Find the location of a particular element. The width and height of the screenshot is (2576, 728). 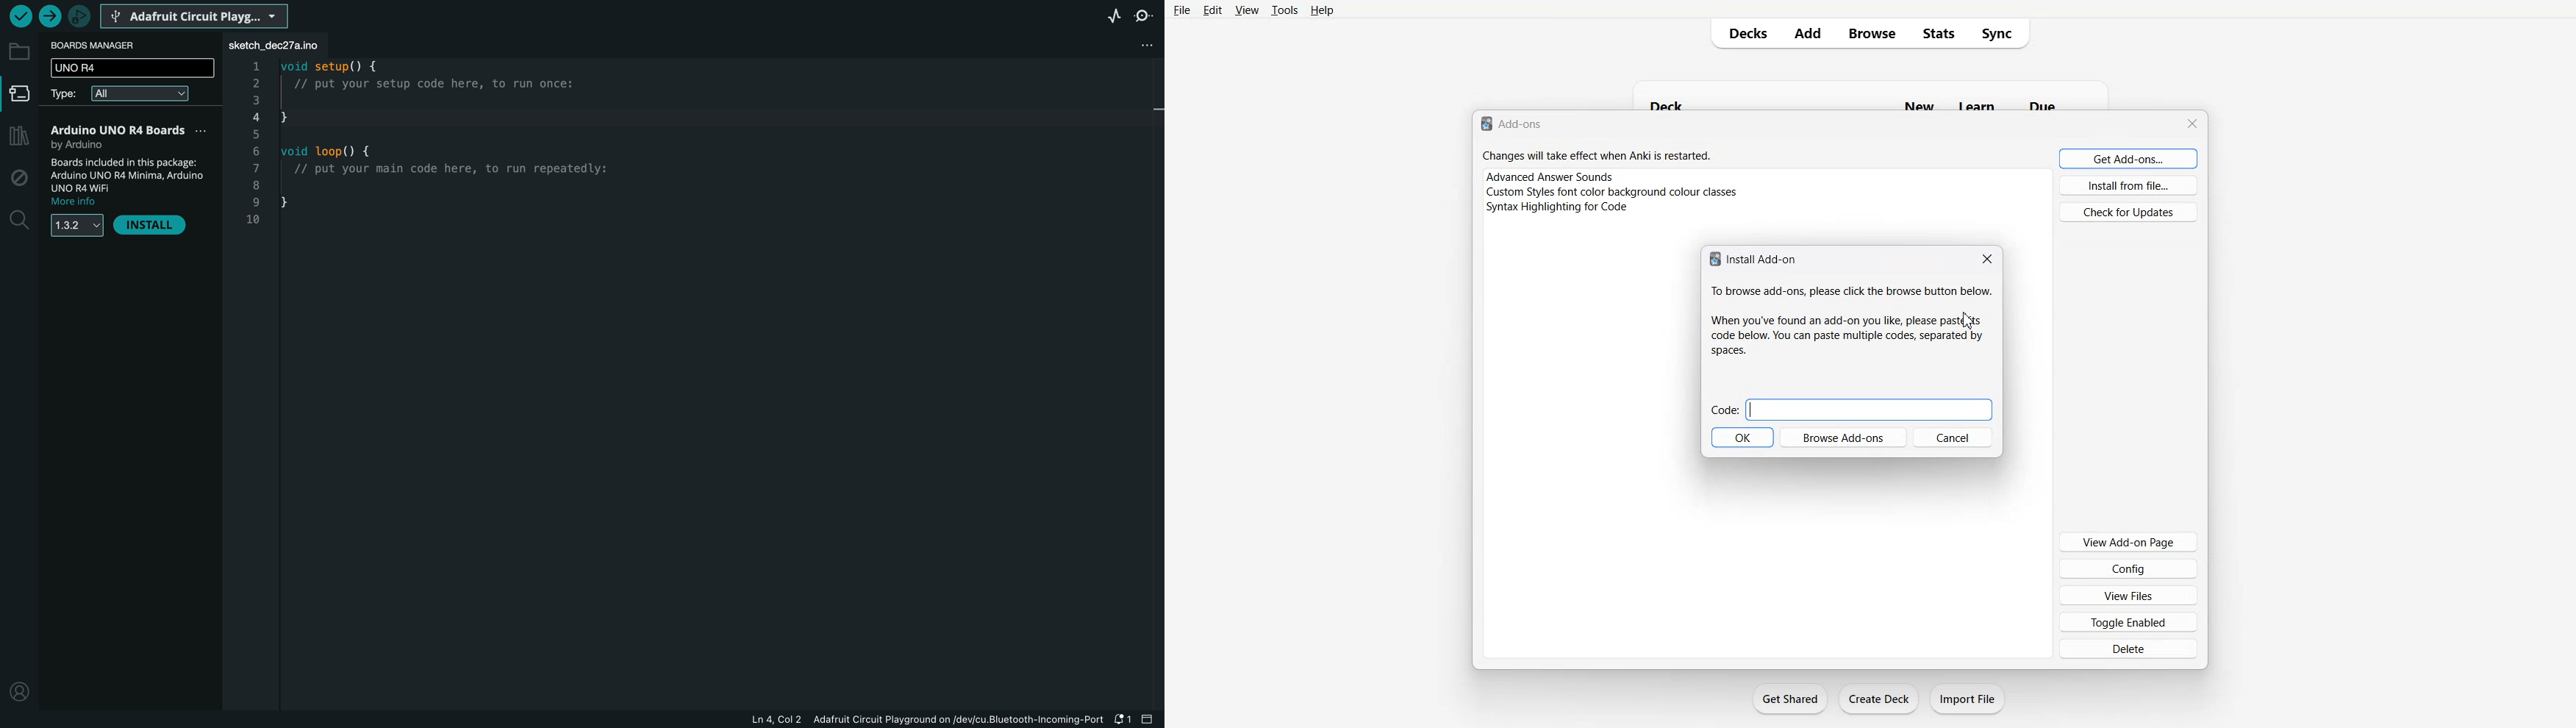

Close is located at coordinates (2194, 124).